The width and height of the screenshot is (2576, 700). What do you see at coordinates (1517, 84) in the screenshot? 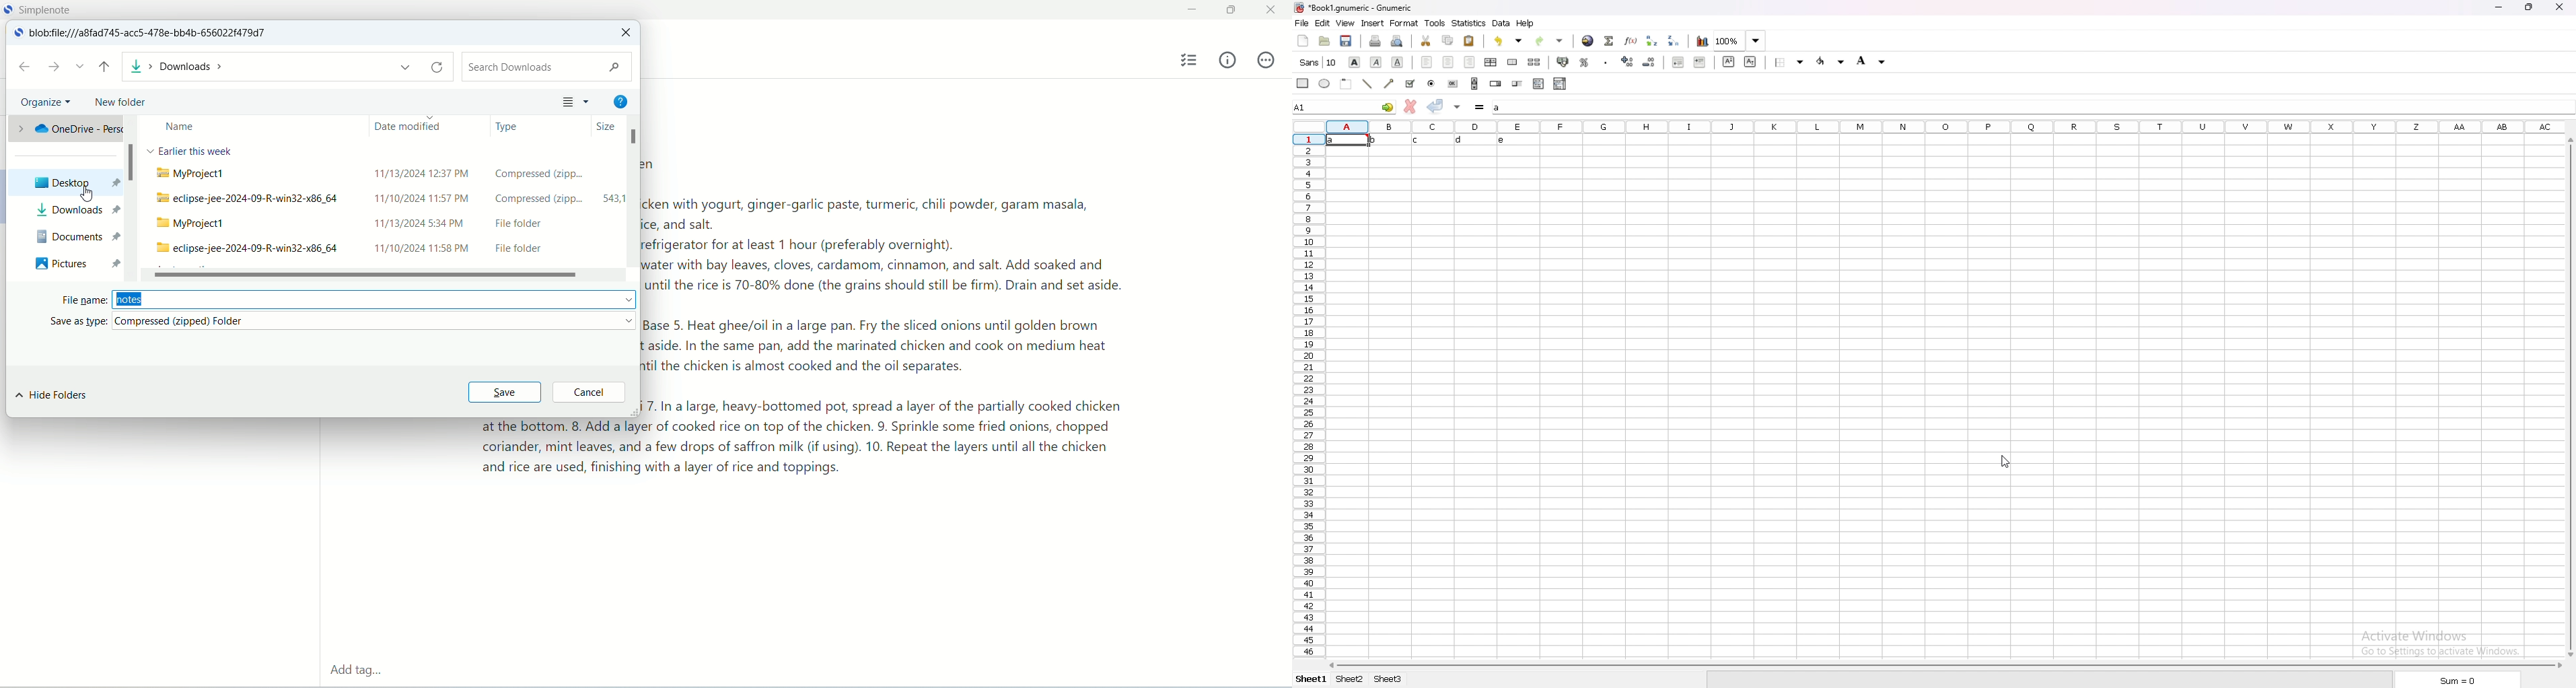
I see `slider` at bounding box center [1517, 84].